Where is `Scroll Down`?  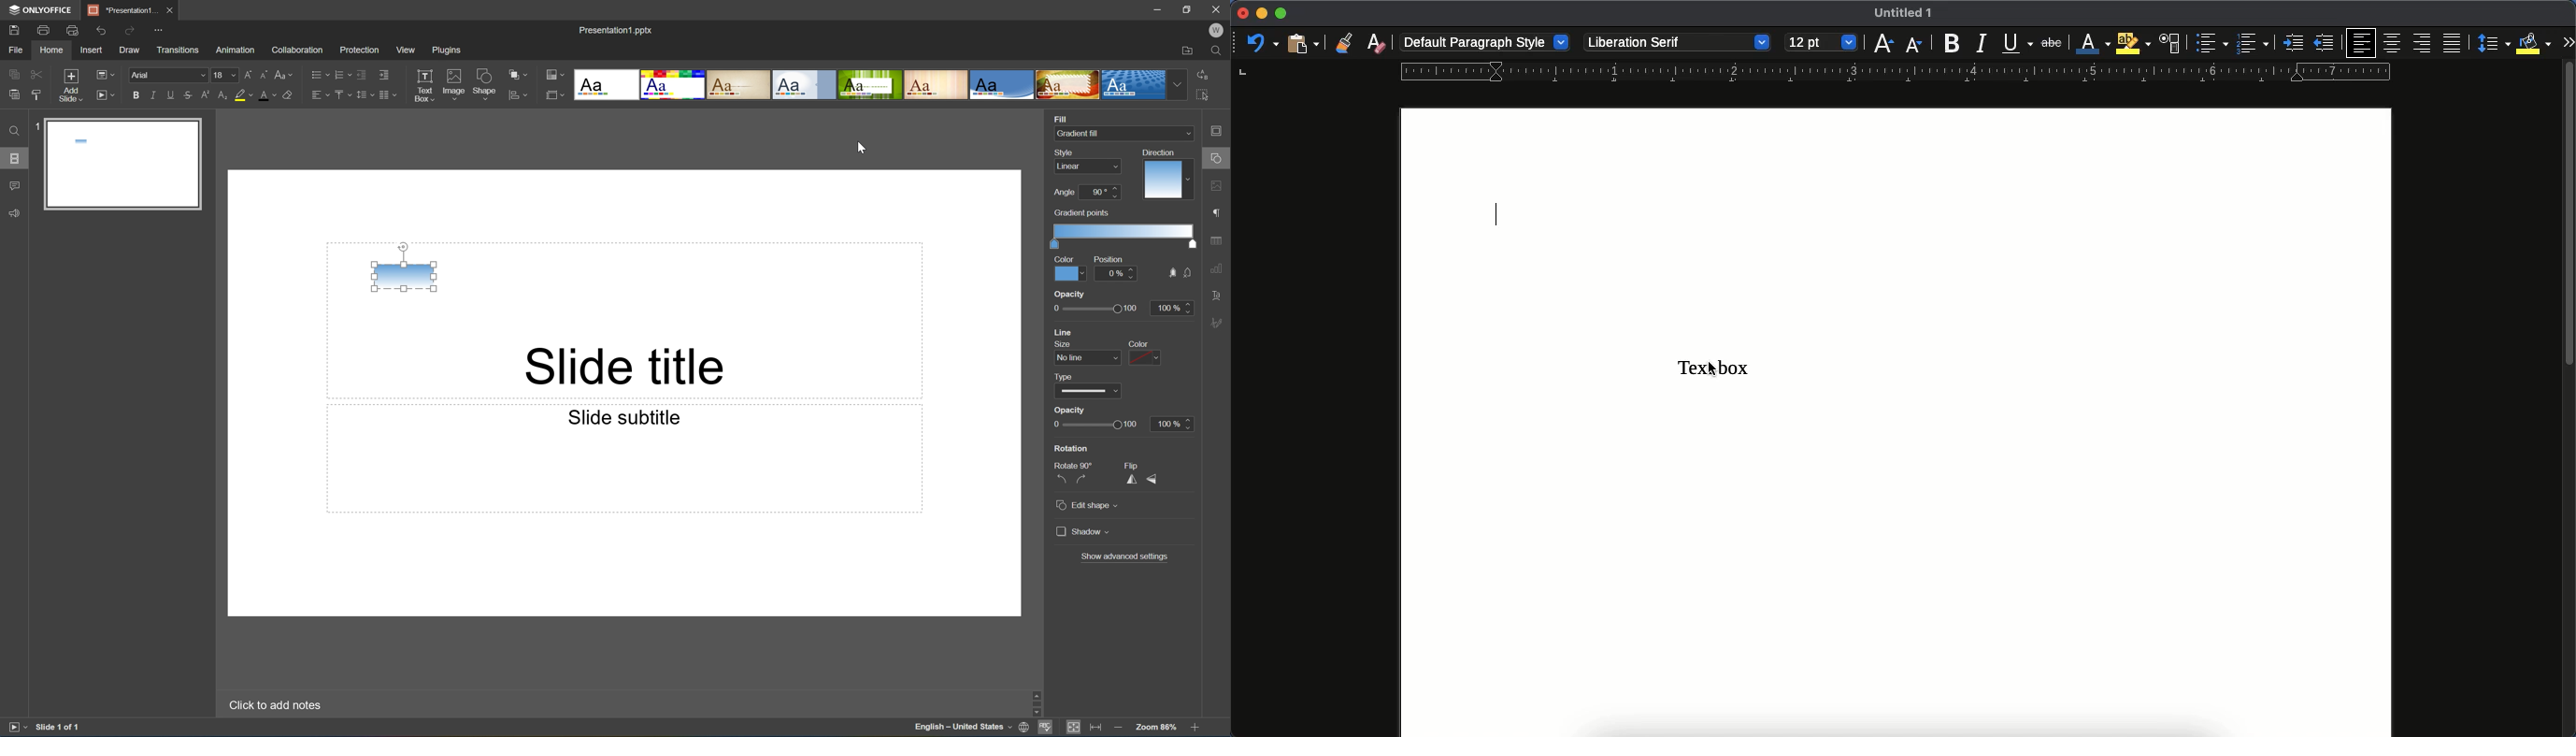
Scroll Down is located at coordinates (1195, 713).